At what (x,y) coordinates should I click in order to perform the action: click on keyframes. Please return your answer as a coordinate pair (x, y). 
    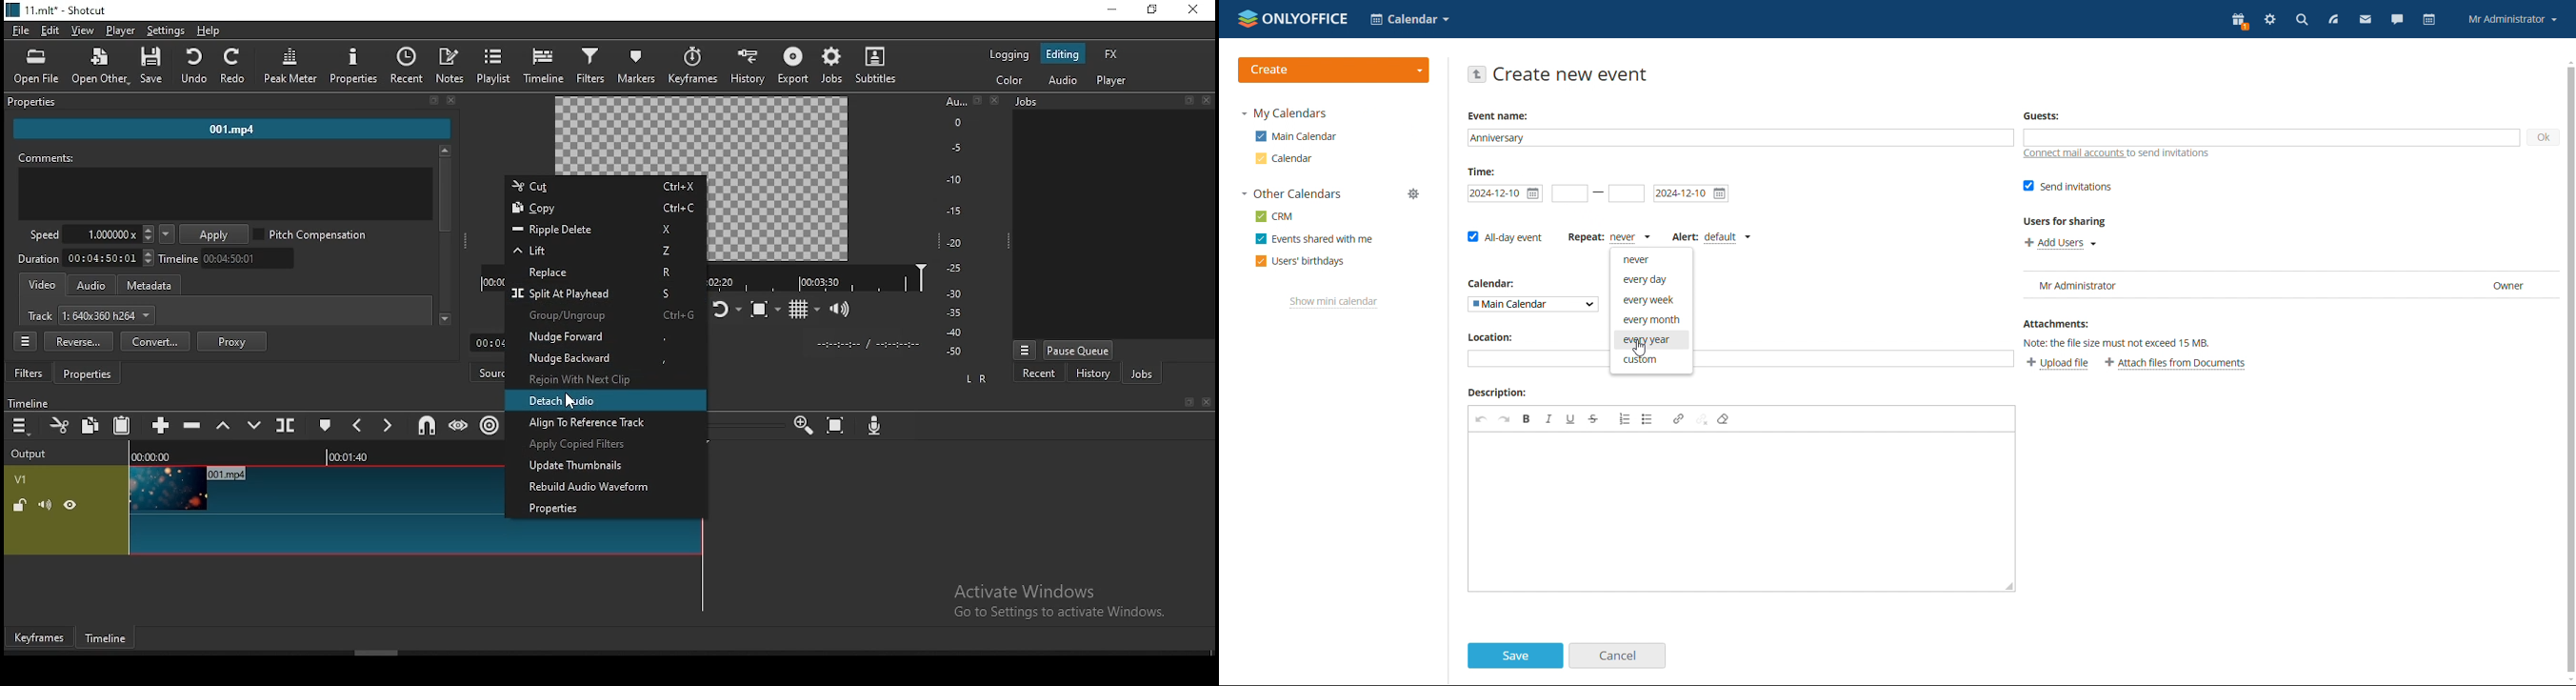
    Looking at the image, I should click on (39, 638).